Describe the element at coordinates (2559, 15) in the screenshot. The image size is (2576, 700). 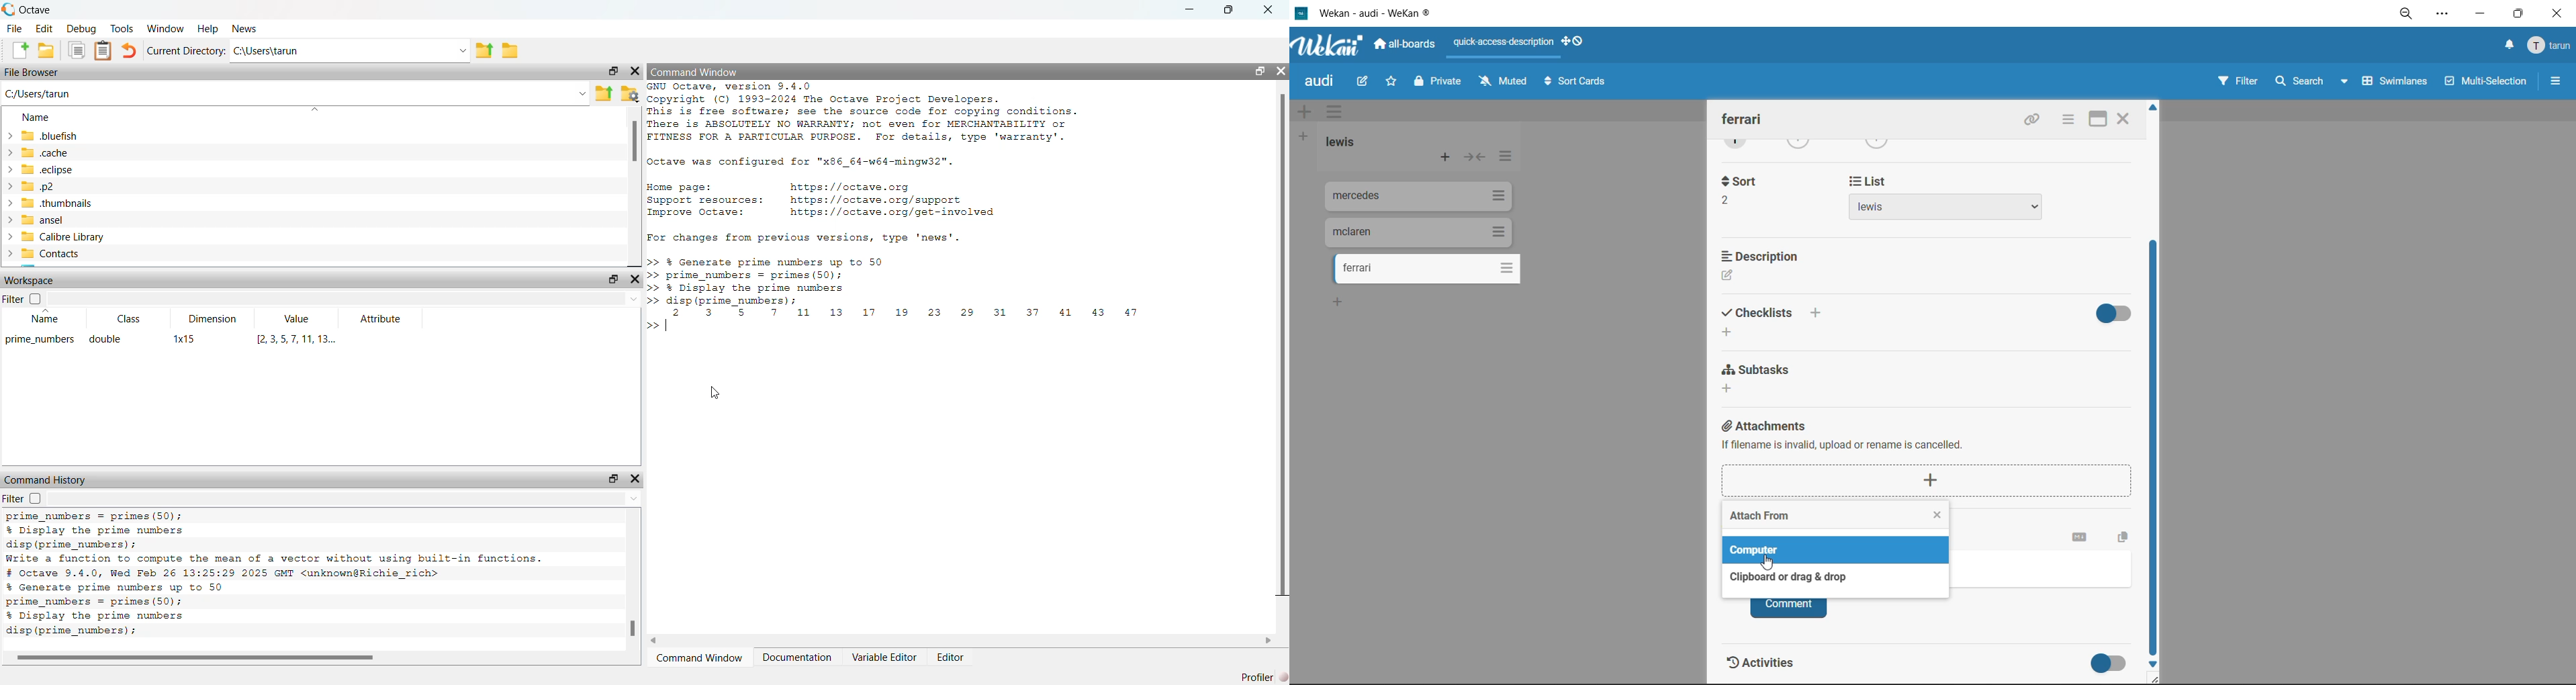
I see `close` at that location.